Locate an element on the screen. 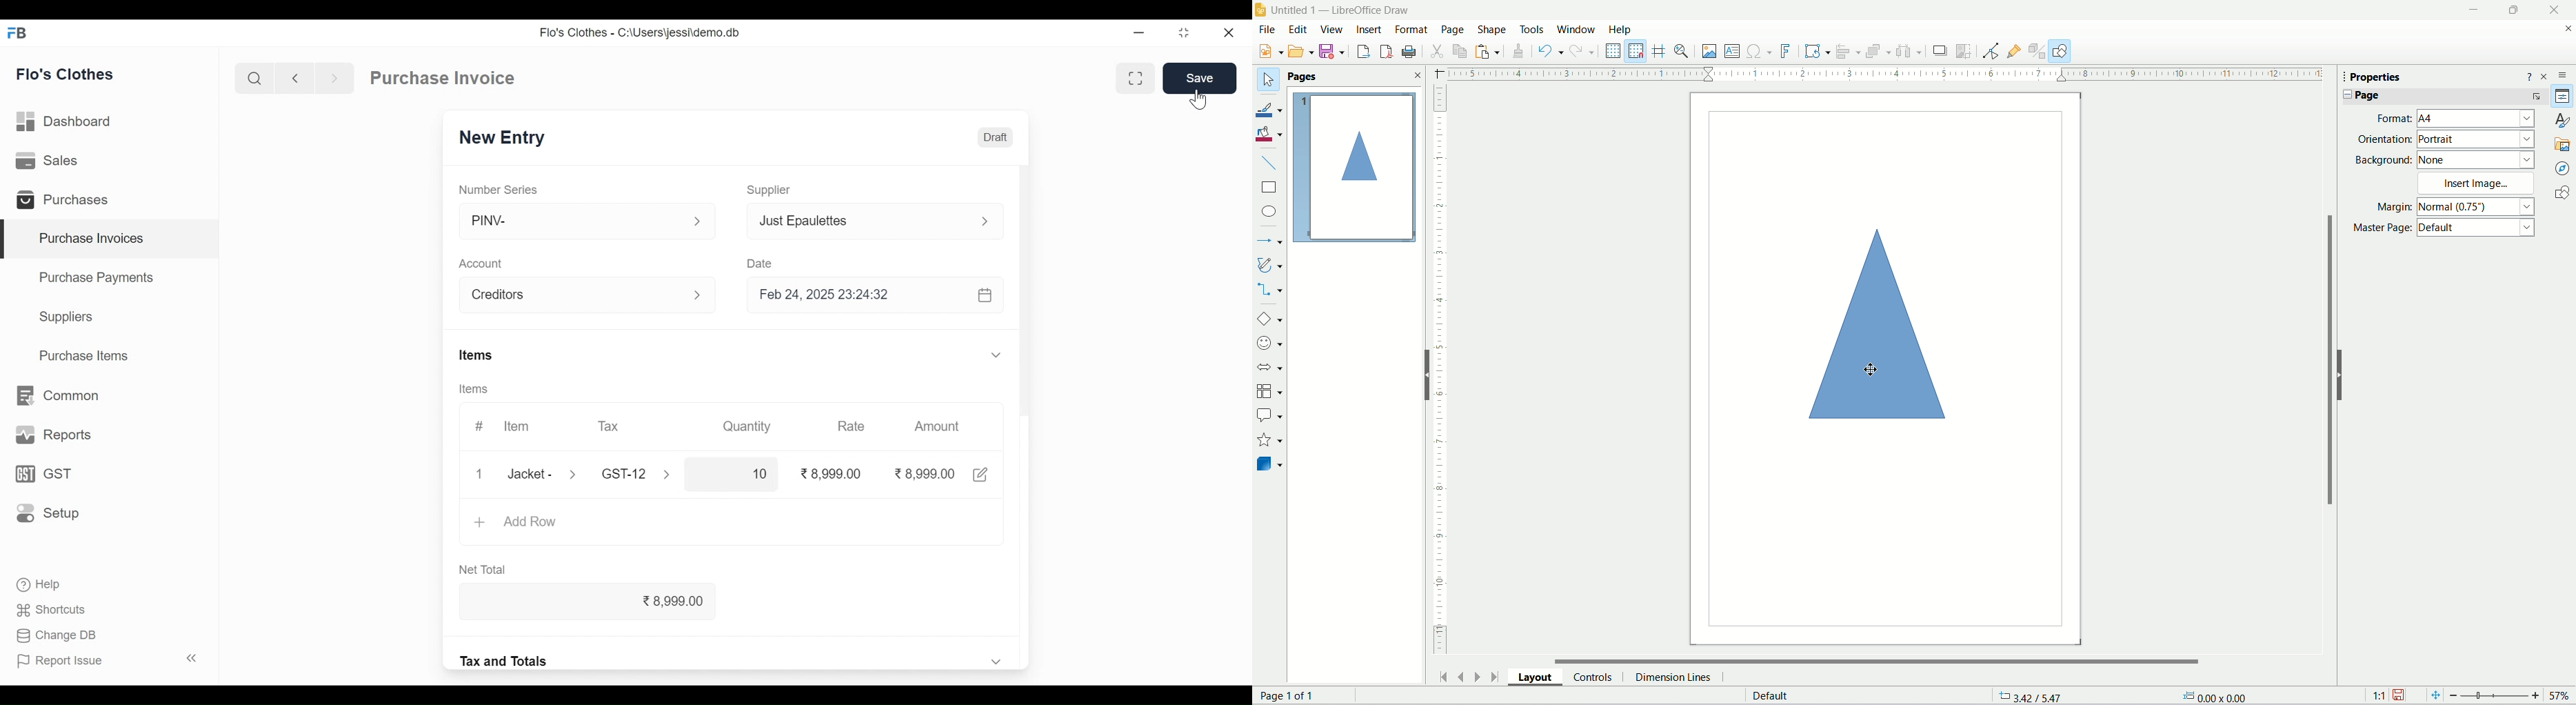 This screenshot has width=2576, height=728. Save is located at coordinates (1201, 78).